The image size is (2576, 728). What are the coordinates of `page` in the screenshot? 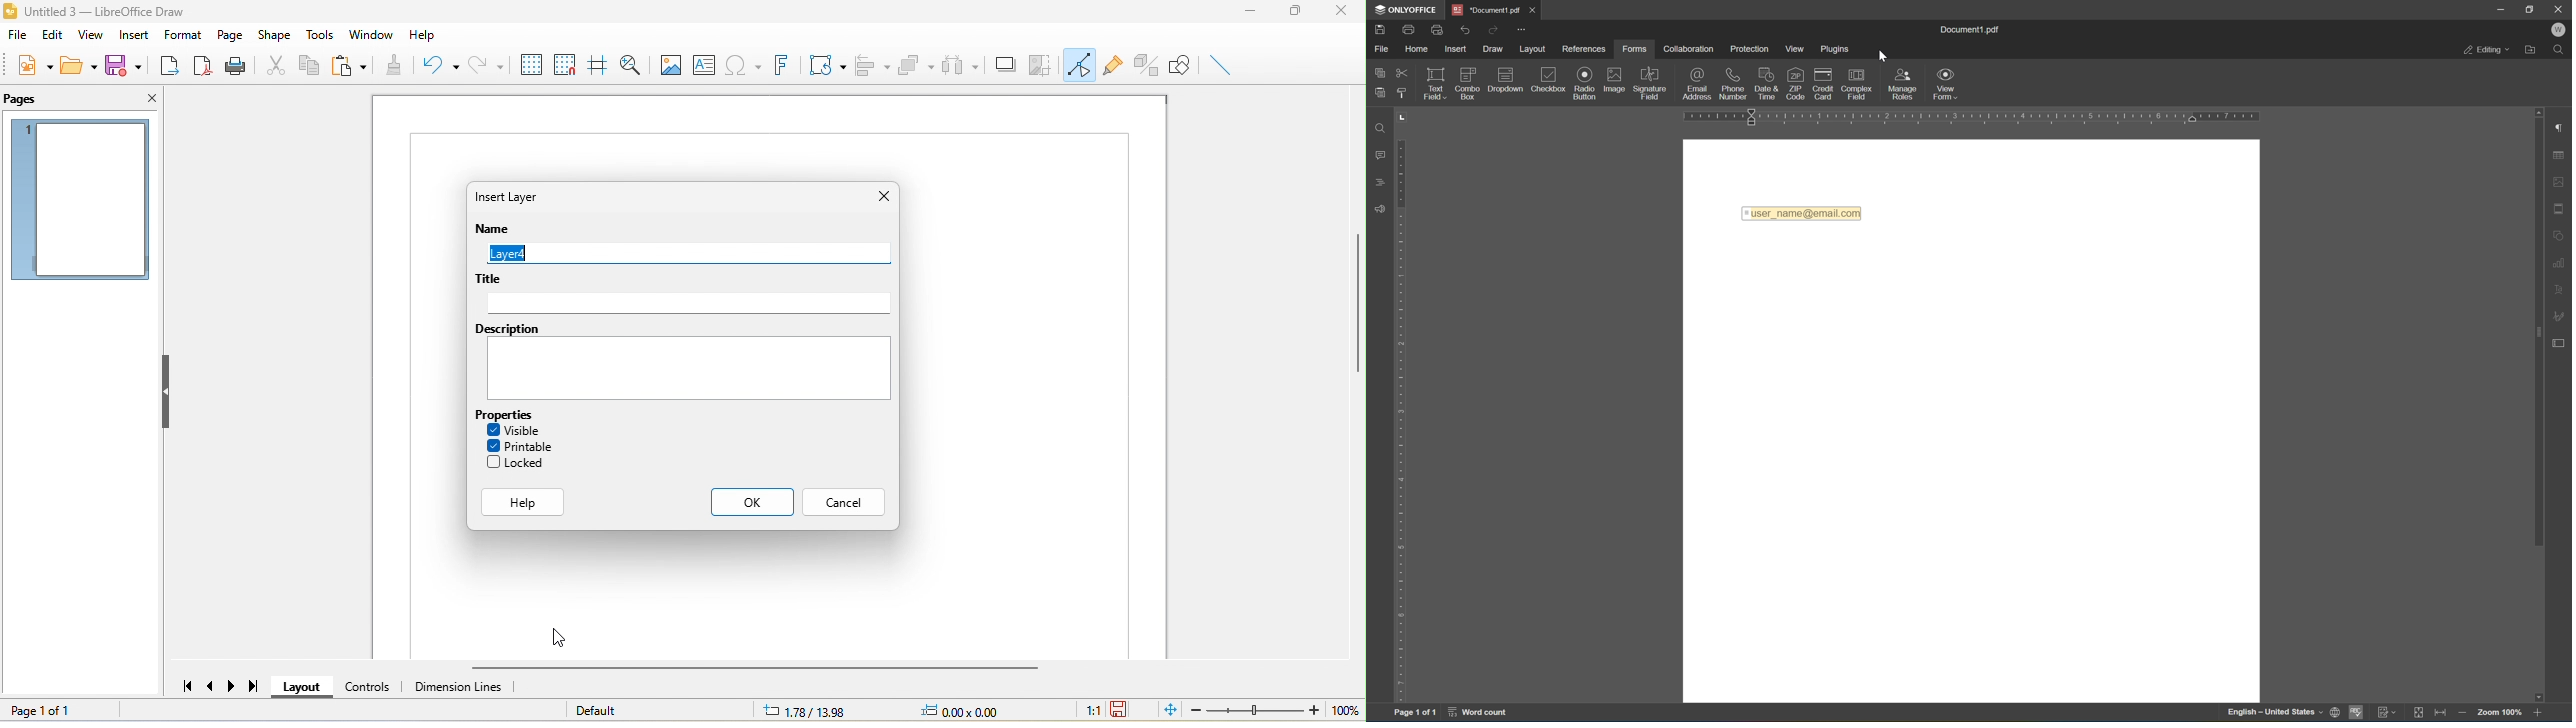 It's located at (229, 35).